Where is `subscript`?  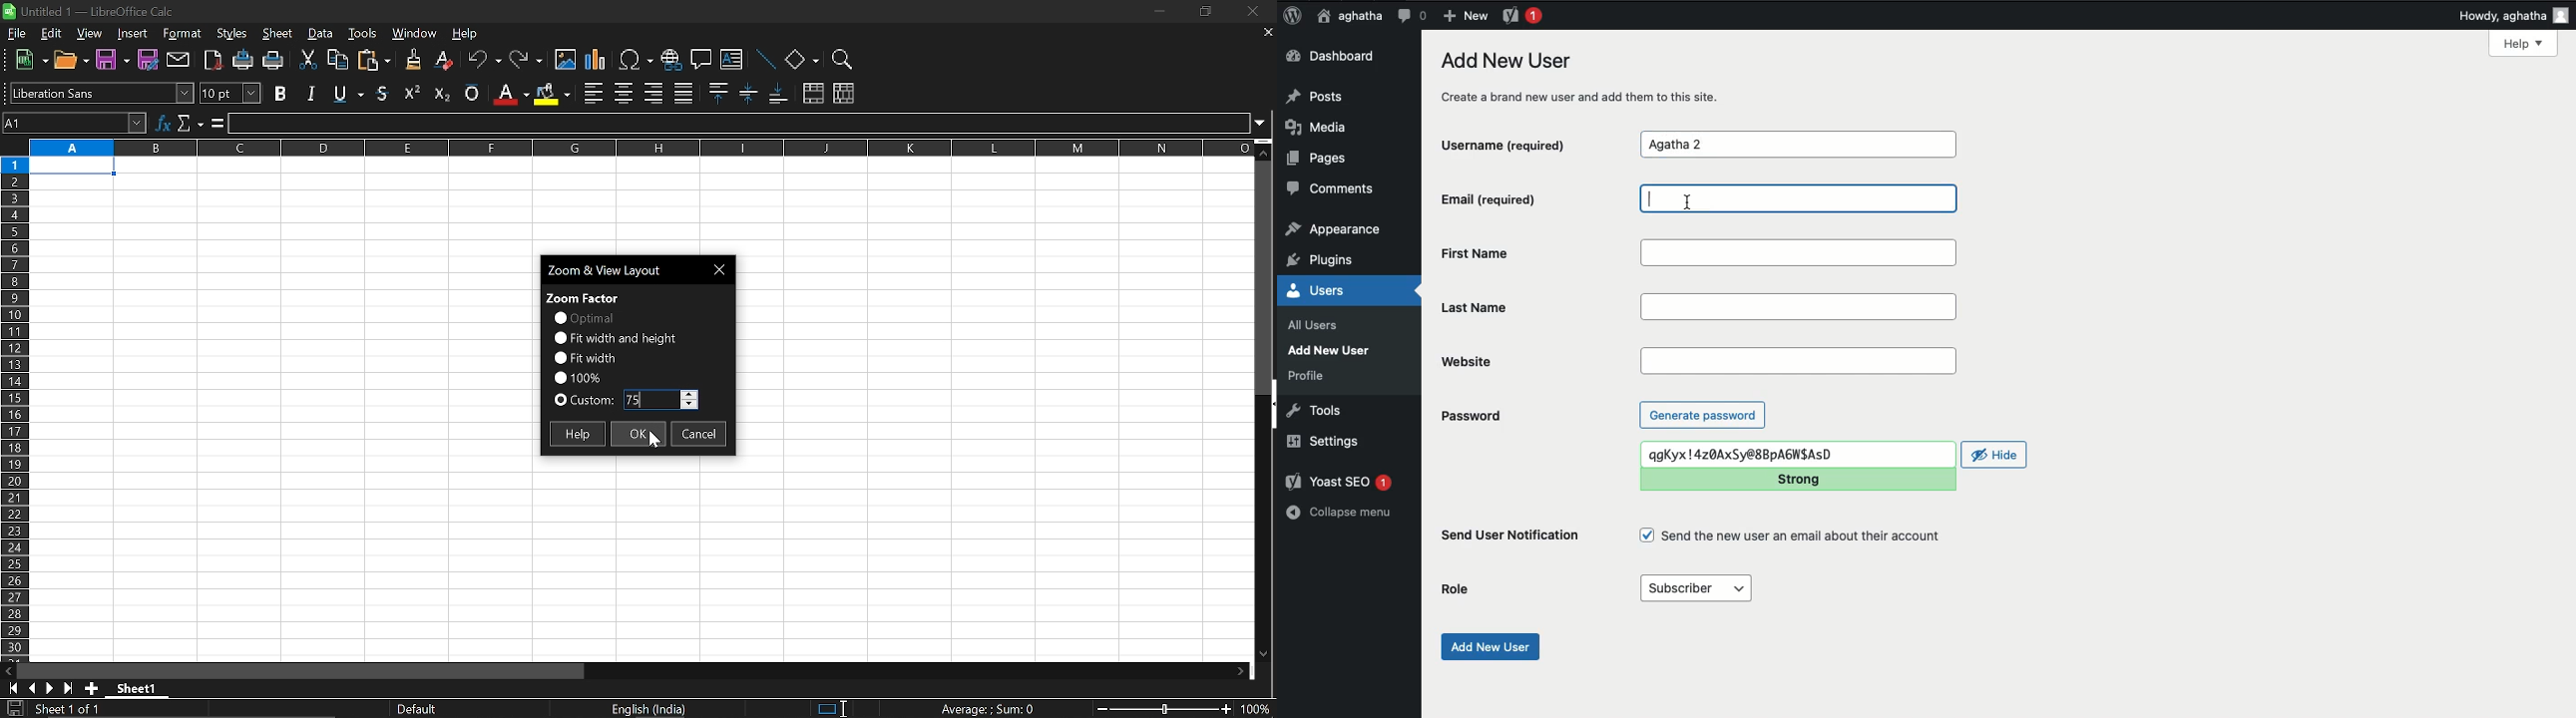 subscript is located at coordinates (440, 92).